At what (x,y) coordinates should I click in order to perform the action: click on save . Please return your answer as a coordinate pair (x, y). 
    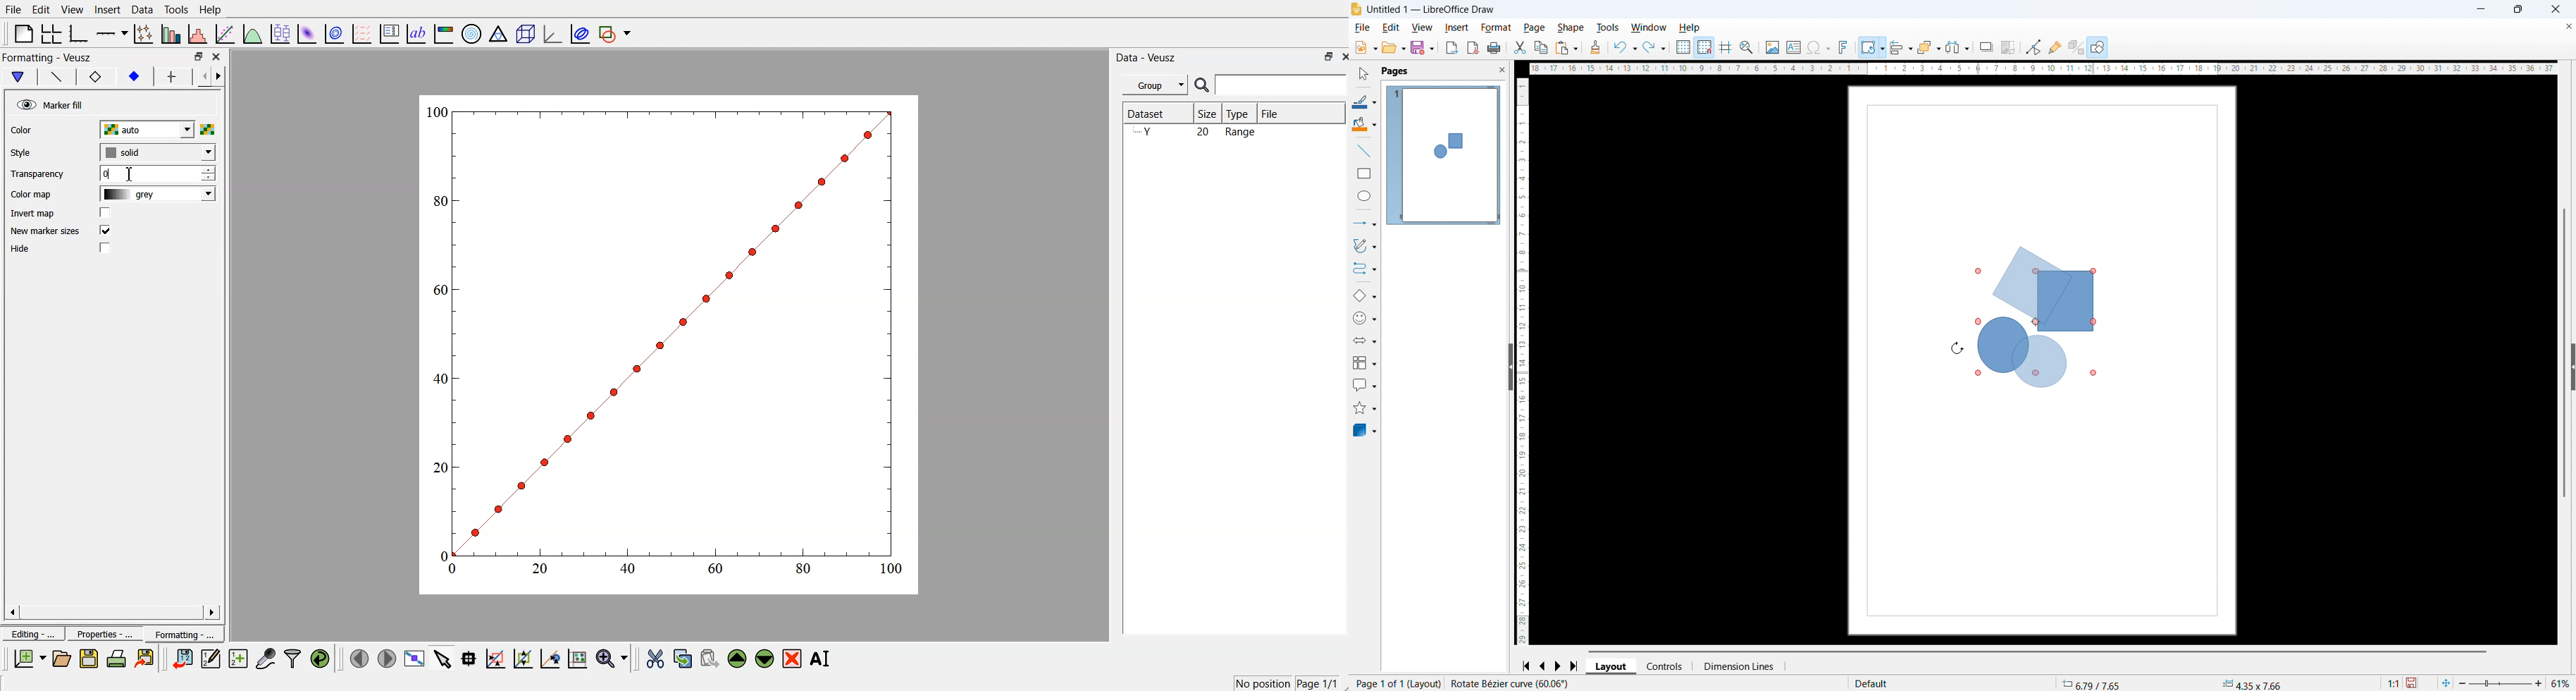
    Looking at the image, I should click on (1423, 48).